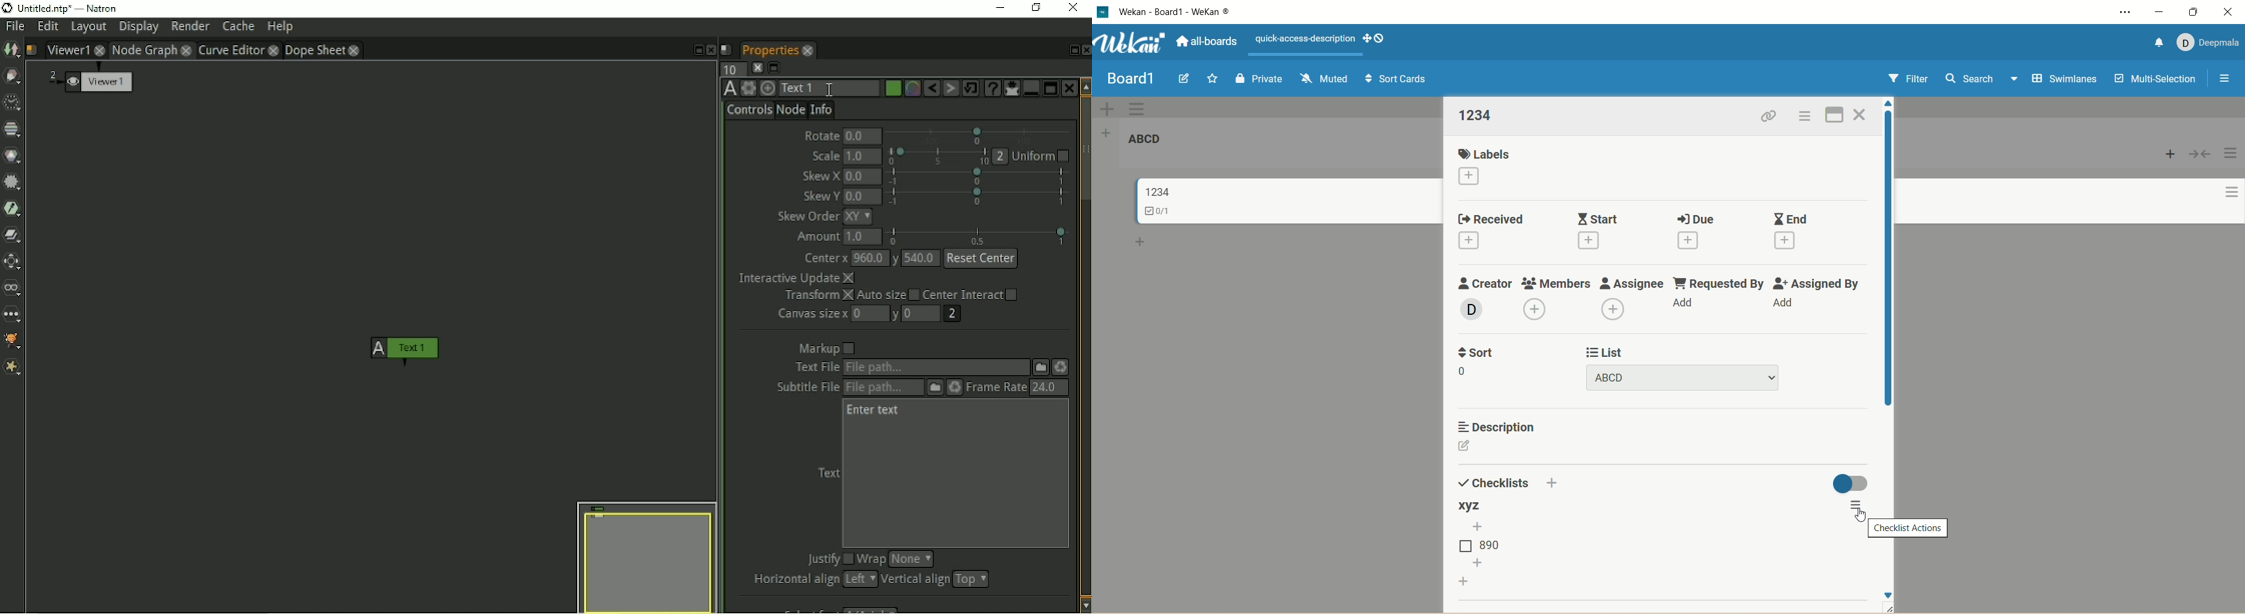 This screenshot has height=616, width=2268. Describe the element at coordinates (933, 388) in the screenshot. I see `Subtitle` at that location.